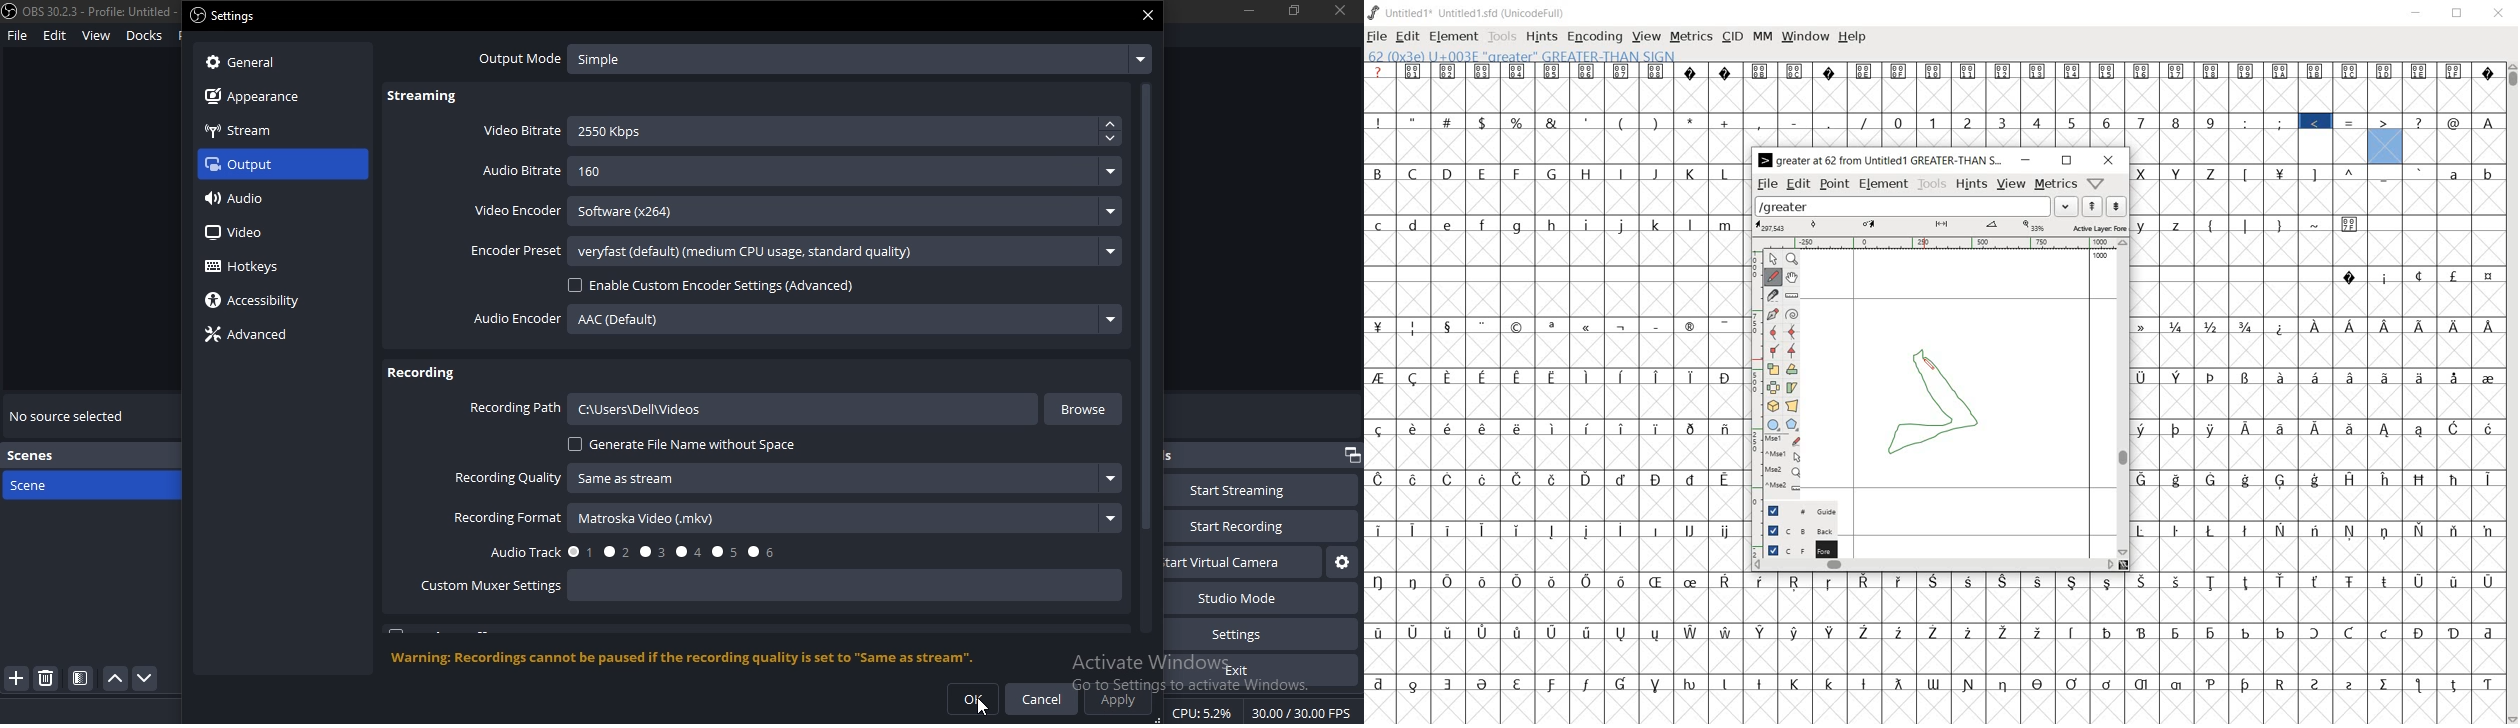 This screenshot has height=728, width=2520. I want to click on settings, so click(1252, 633).